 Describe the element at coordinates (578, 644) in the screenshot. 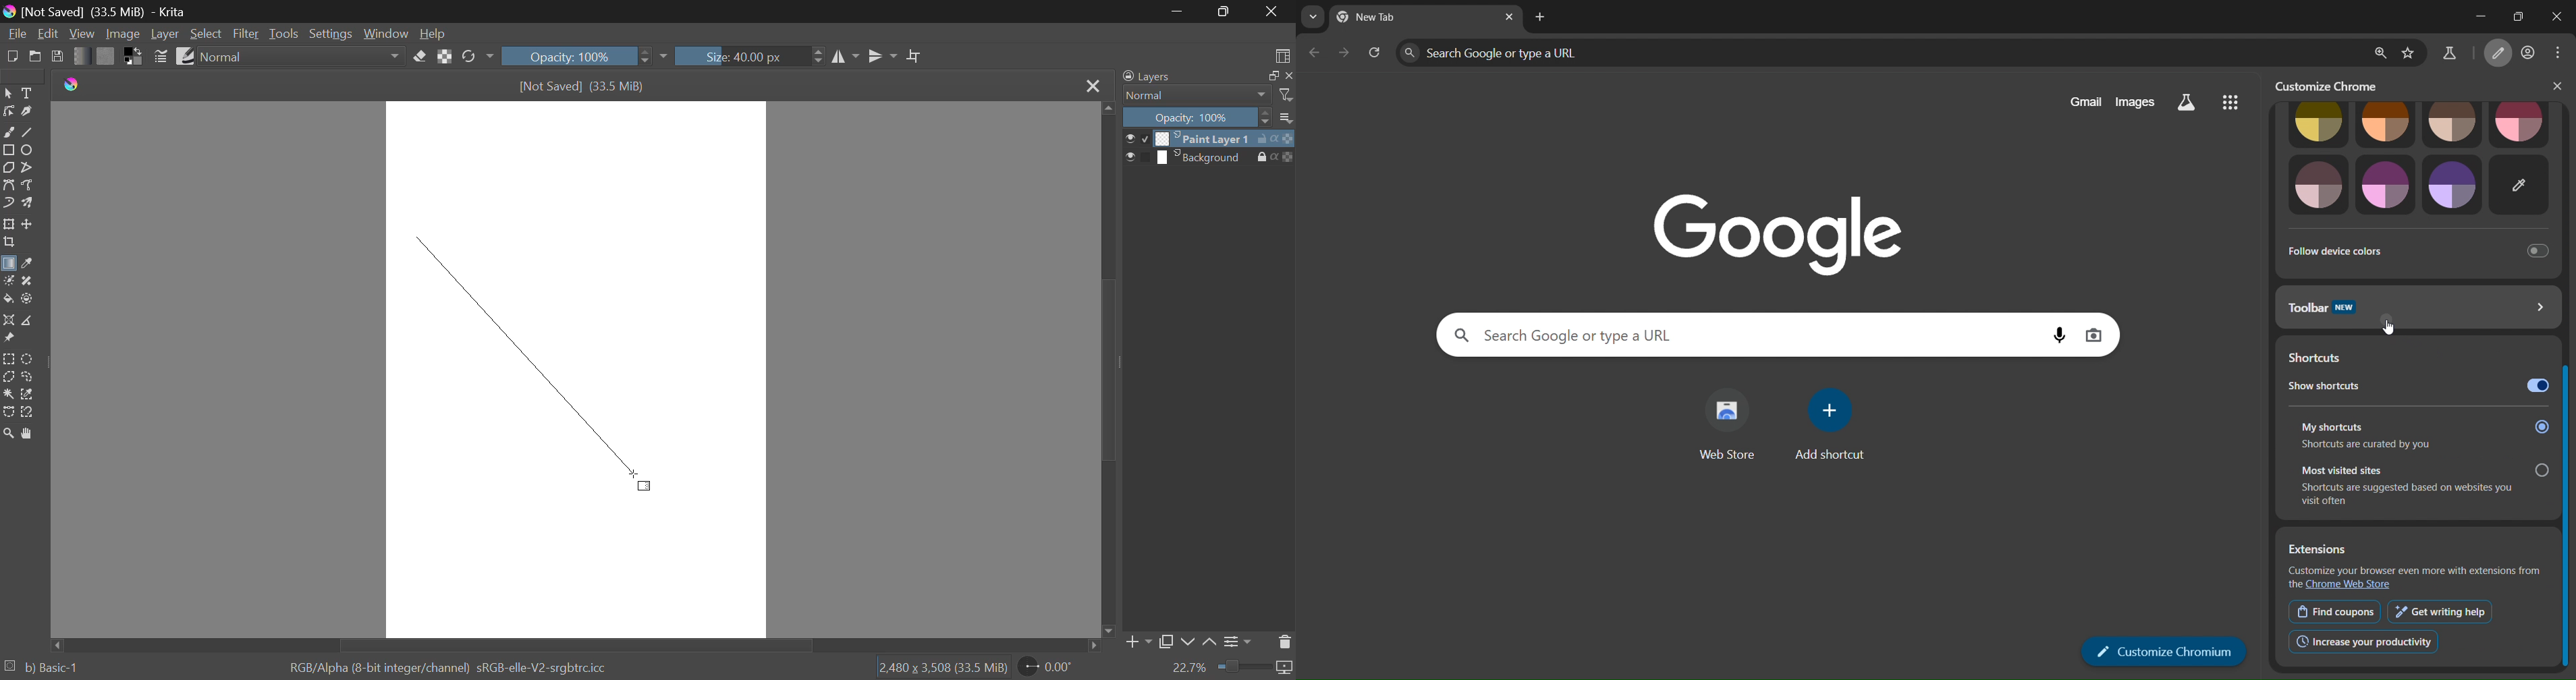

I see `Scroll Bar` at that location.